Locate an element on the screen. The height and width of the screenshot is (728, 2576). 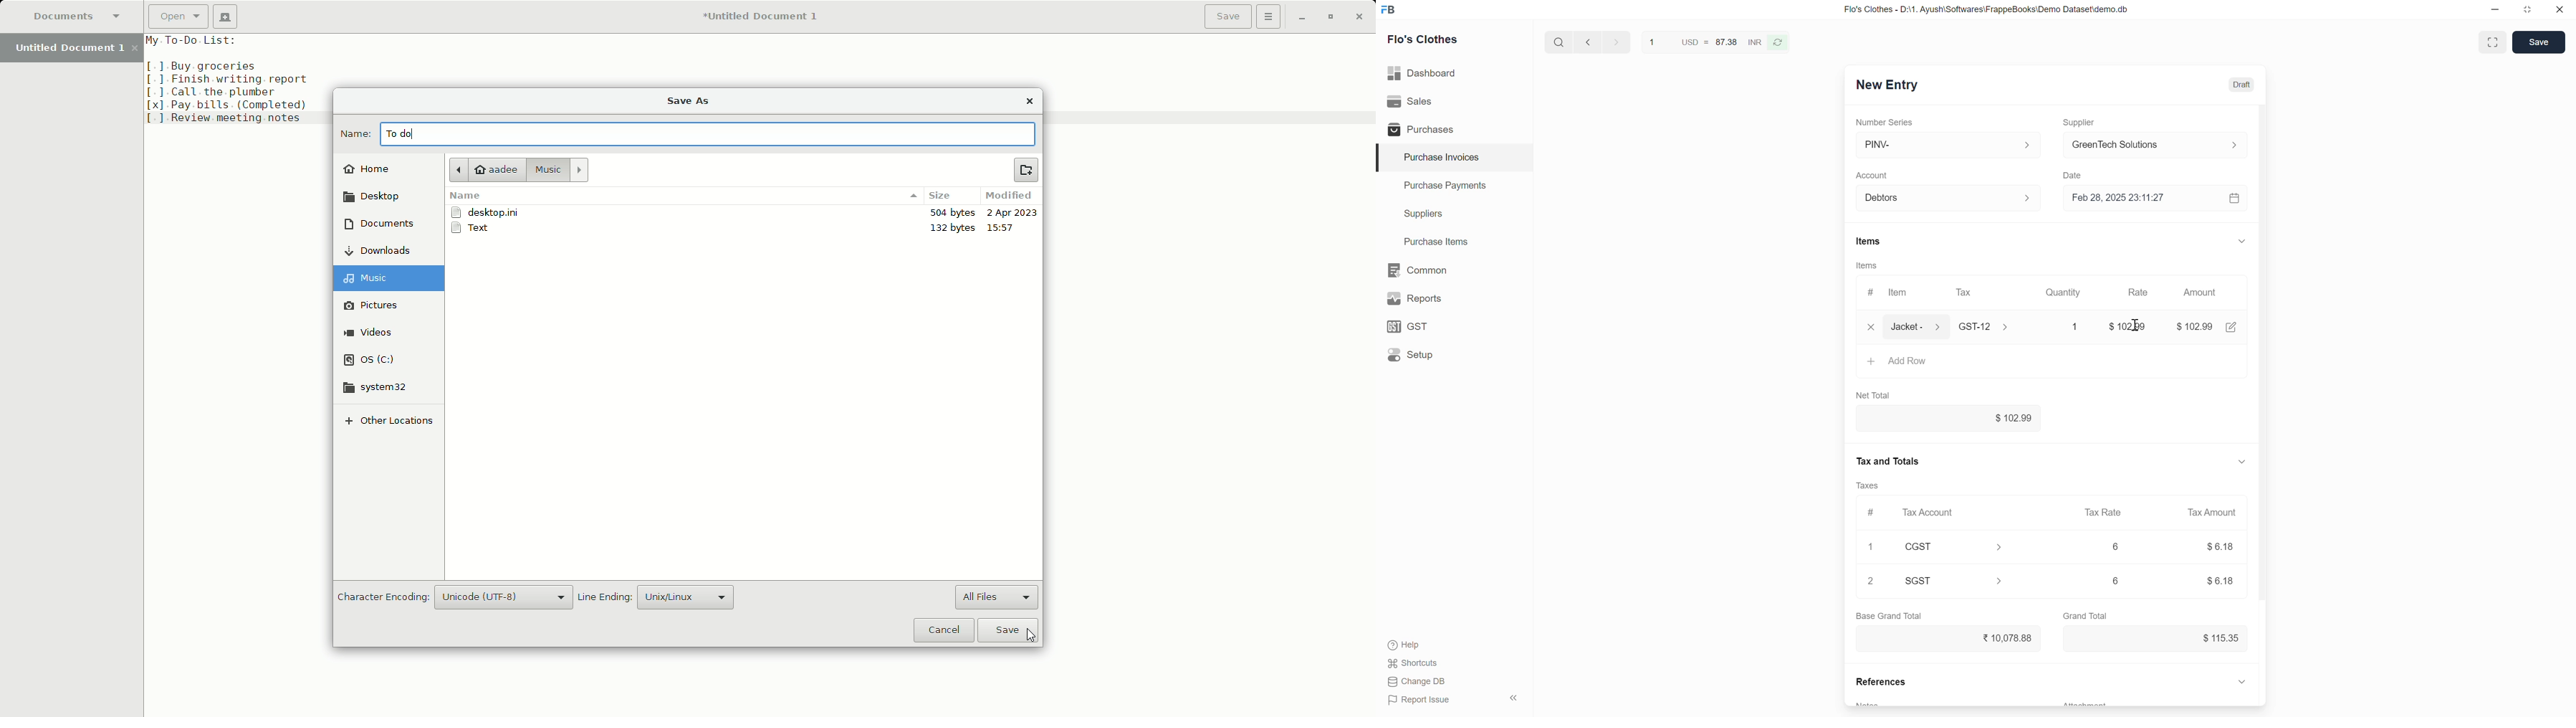
GreenTech Solutions is located at coordinates (2160, 145).